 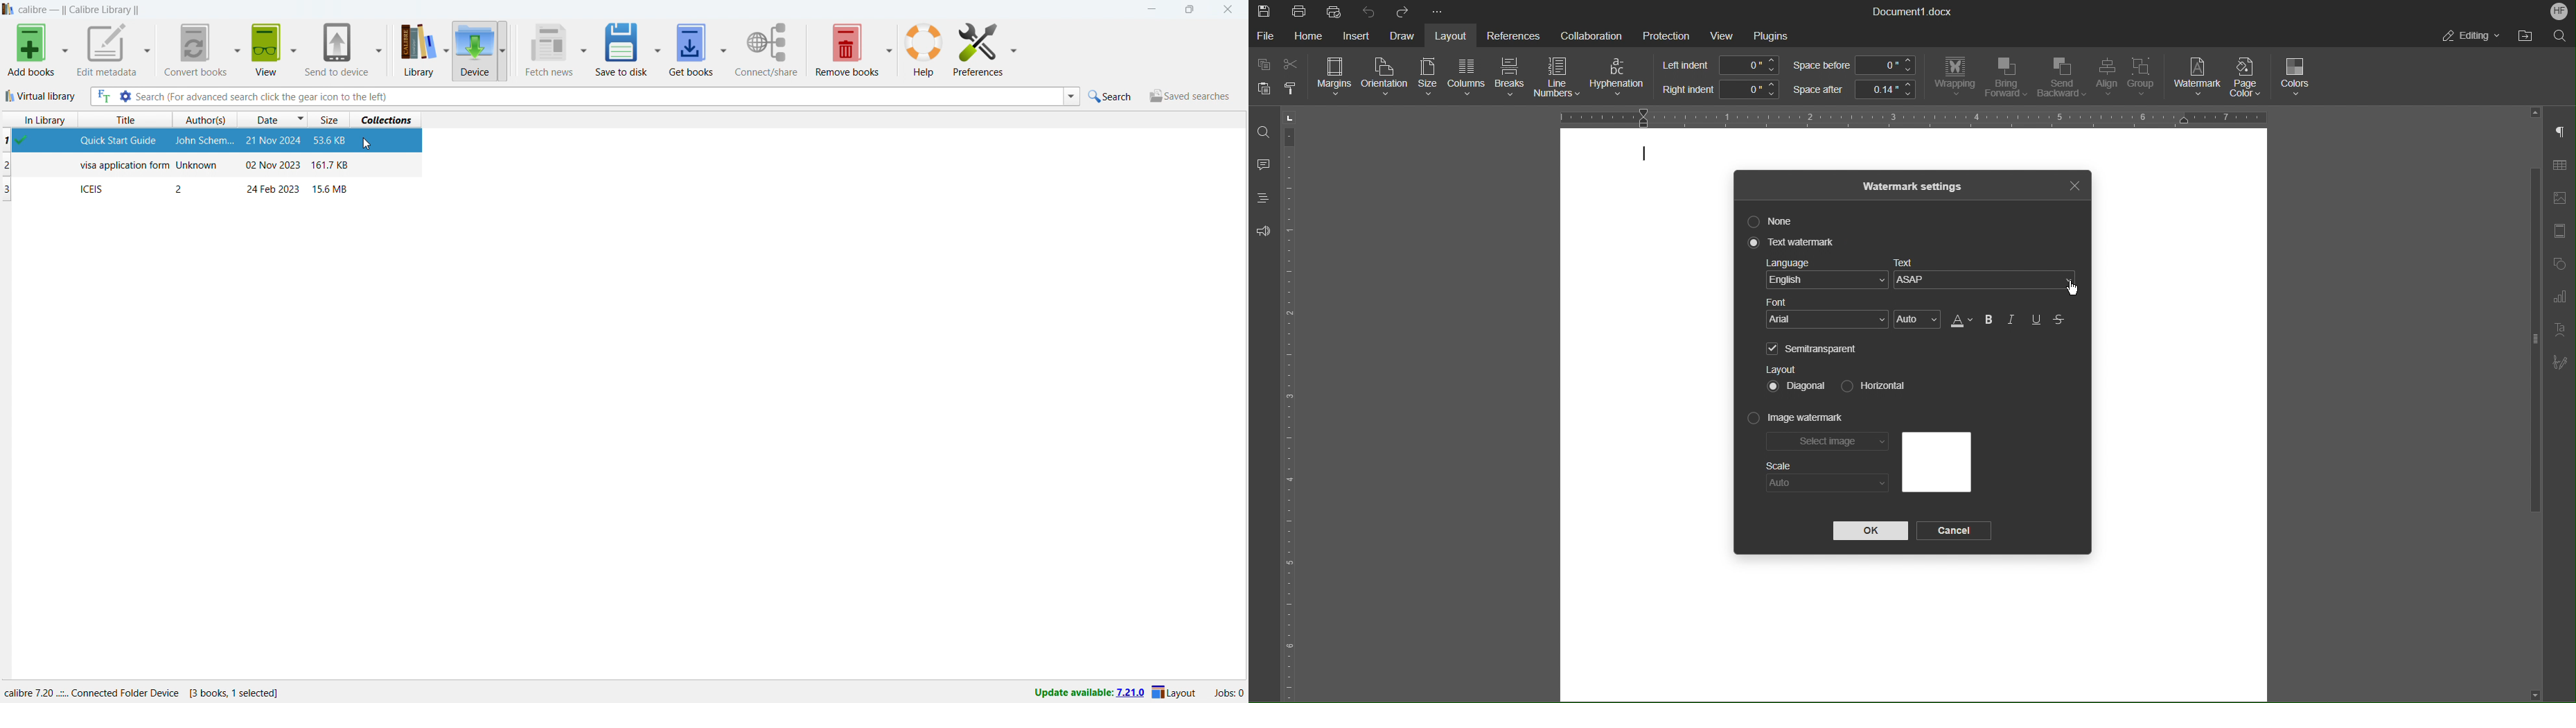 What do you see at coordinates (2198, 77) in the screenshot?
I see `Watermark` at bounding box center [2198, 77].